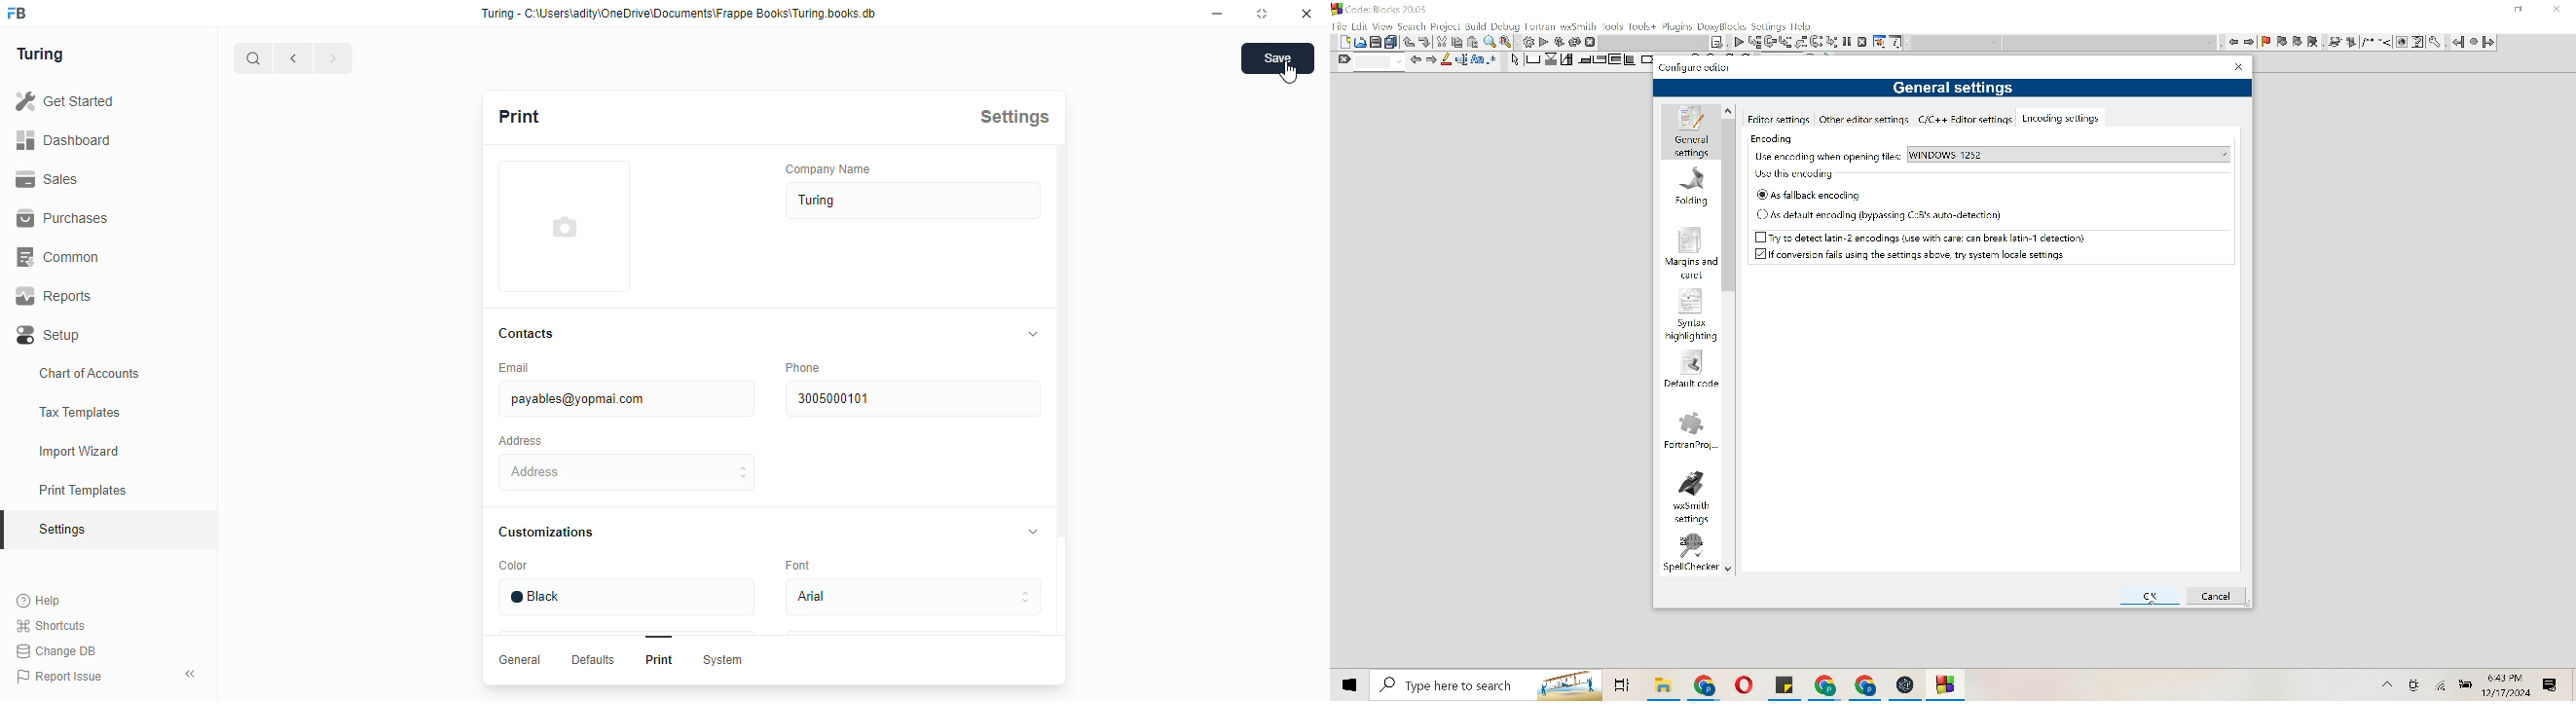  What do you see at coordinates (1408, 42) in the screenshot?
I see `Move up or down` at bounding box center [1408, 42].